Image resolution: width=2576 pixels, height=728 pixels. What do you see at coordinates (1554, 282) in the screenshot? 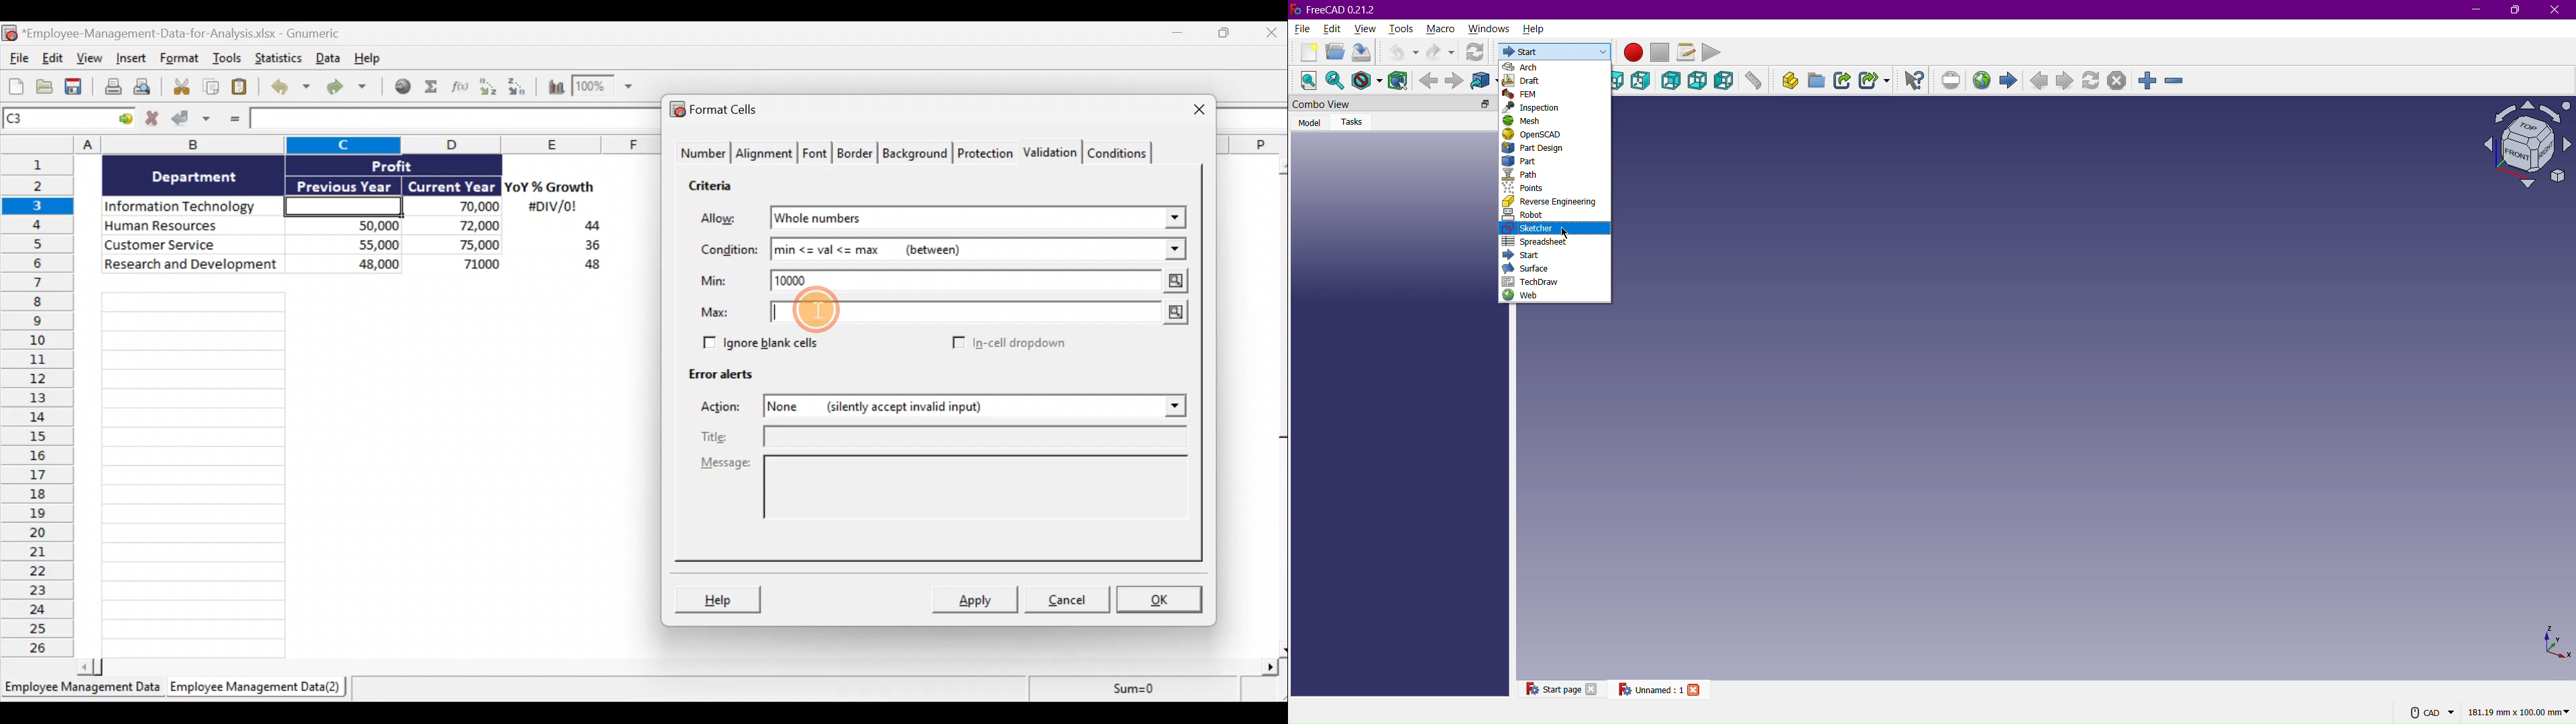
I see `TechDraw` at bounding box center [1554, 282].